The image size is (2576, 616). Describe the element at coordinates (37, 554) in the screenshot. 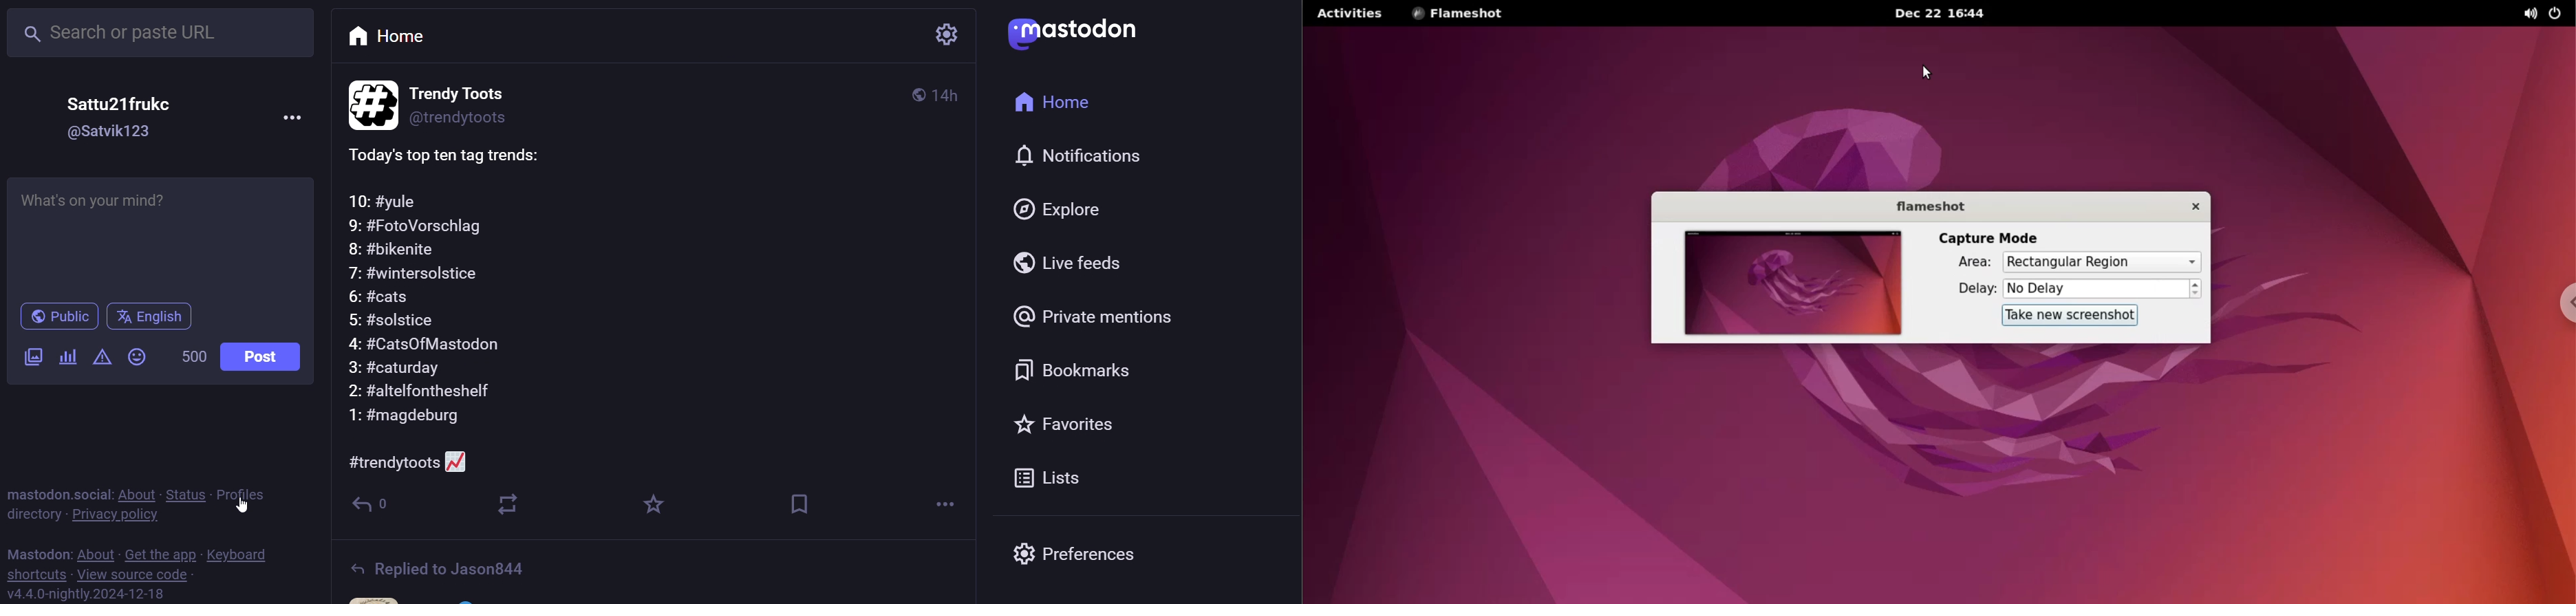

I see `mastodon` at that location.